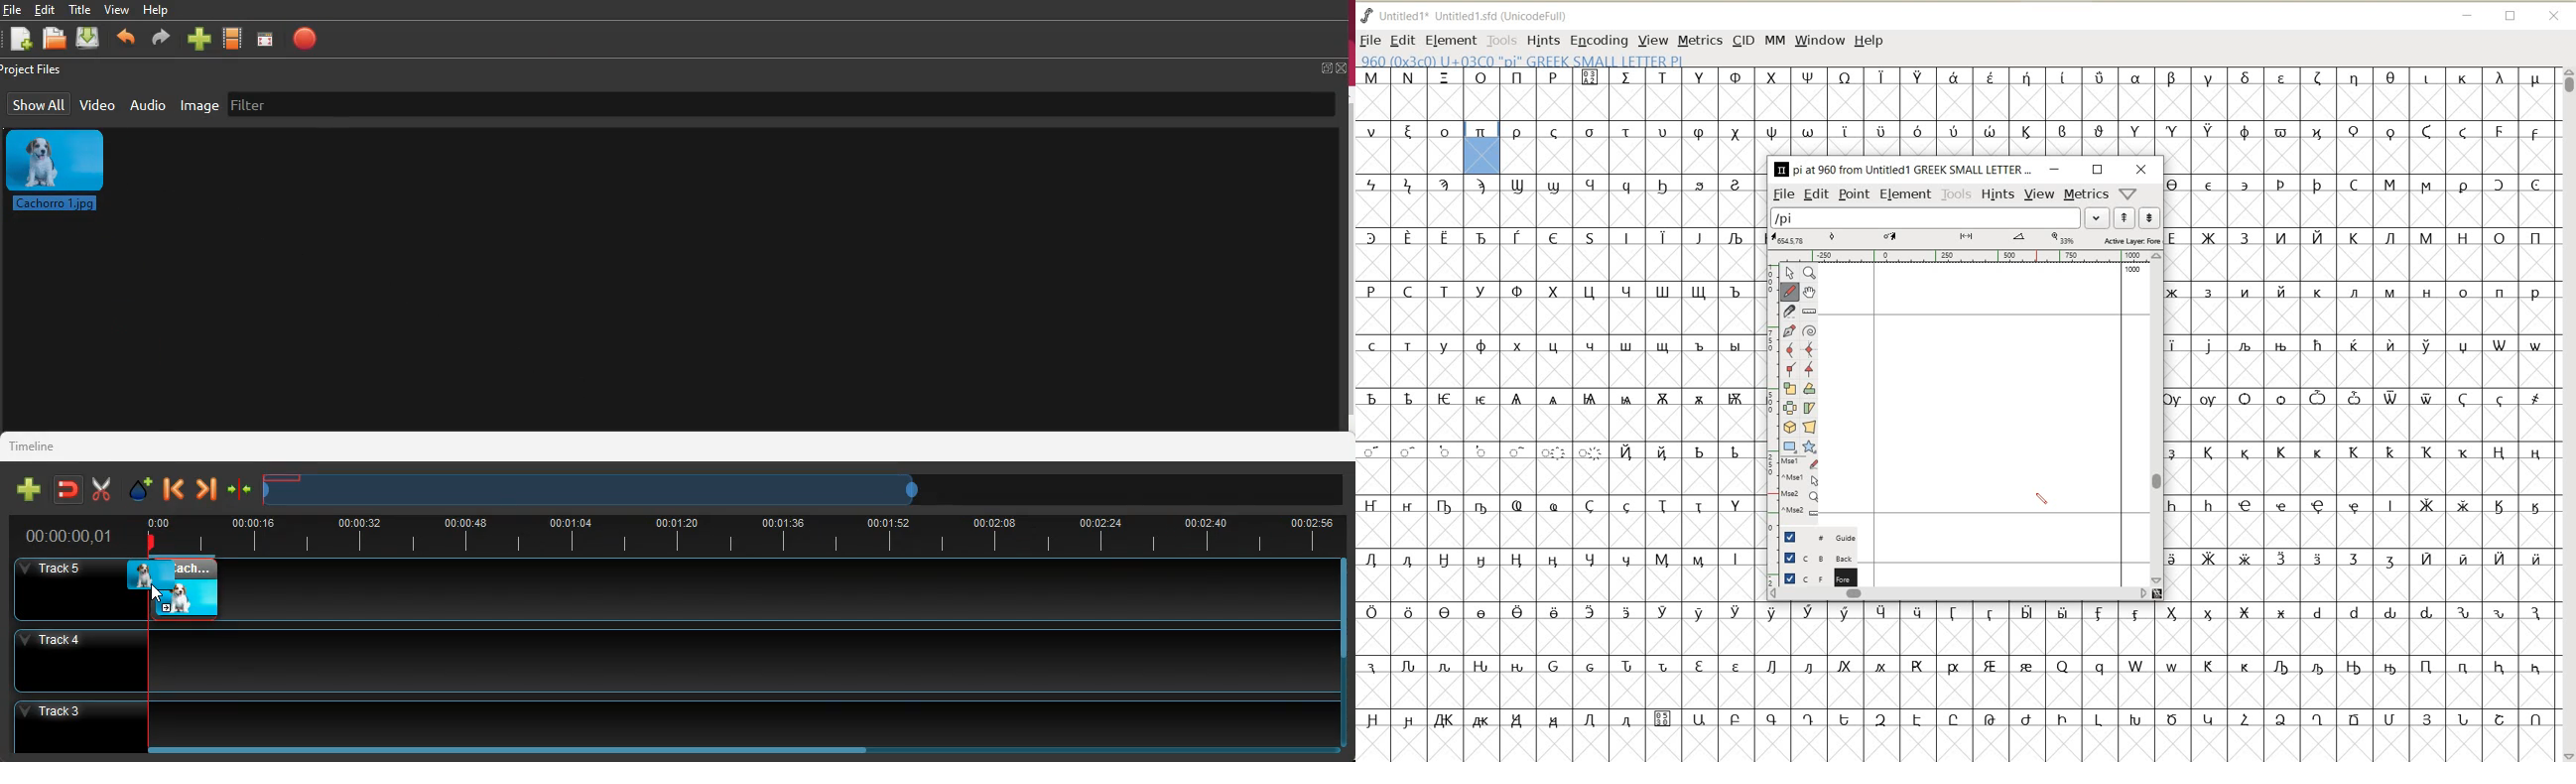 The image size is (2576, 784). What do you see at coordinates (1816, 195) in the screenshot?
I see `EDIT` at bounding box center [1816, 195].